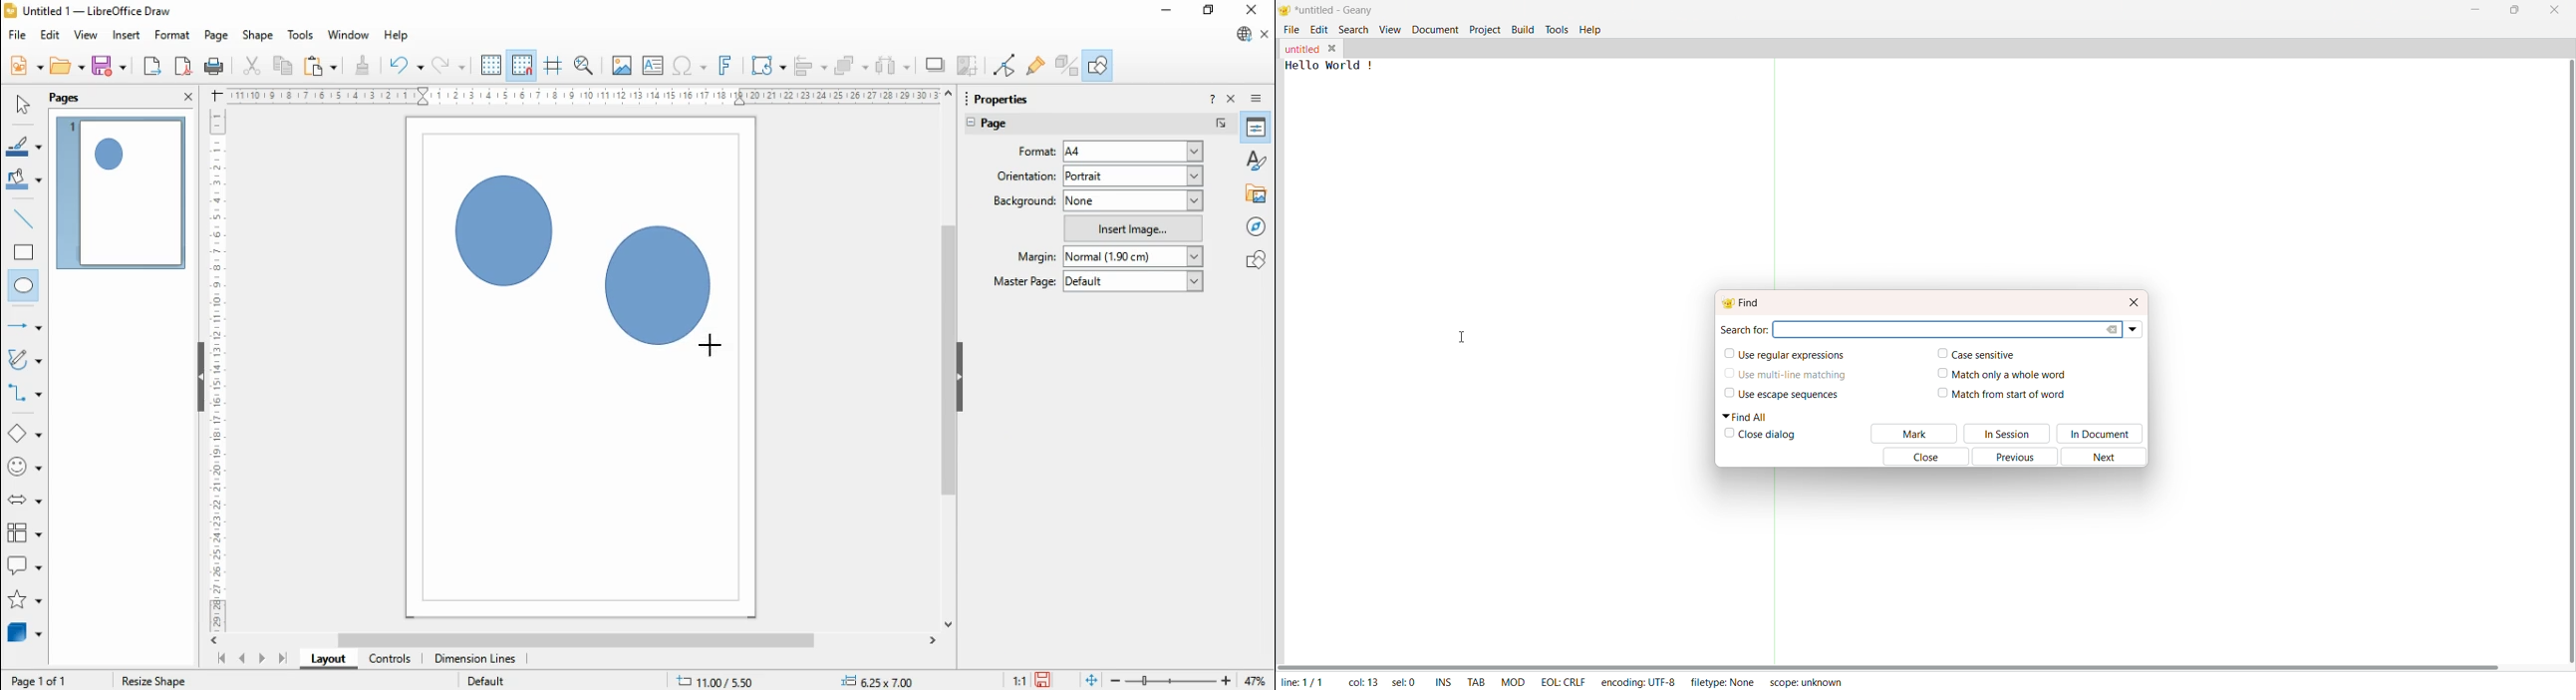 The width and height of the screenshot is (2576, 700). I want to click on help, so click(397, 36).